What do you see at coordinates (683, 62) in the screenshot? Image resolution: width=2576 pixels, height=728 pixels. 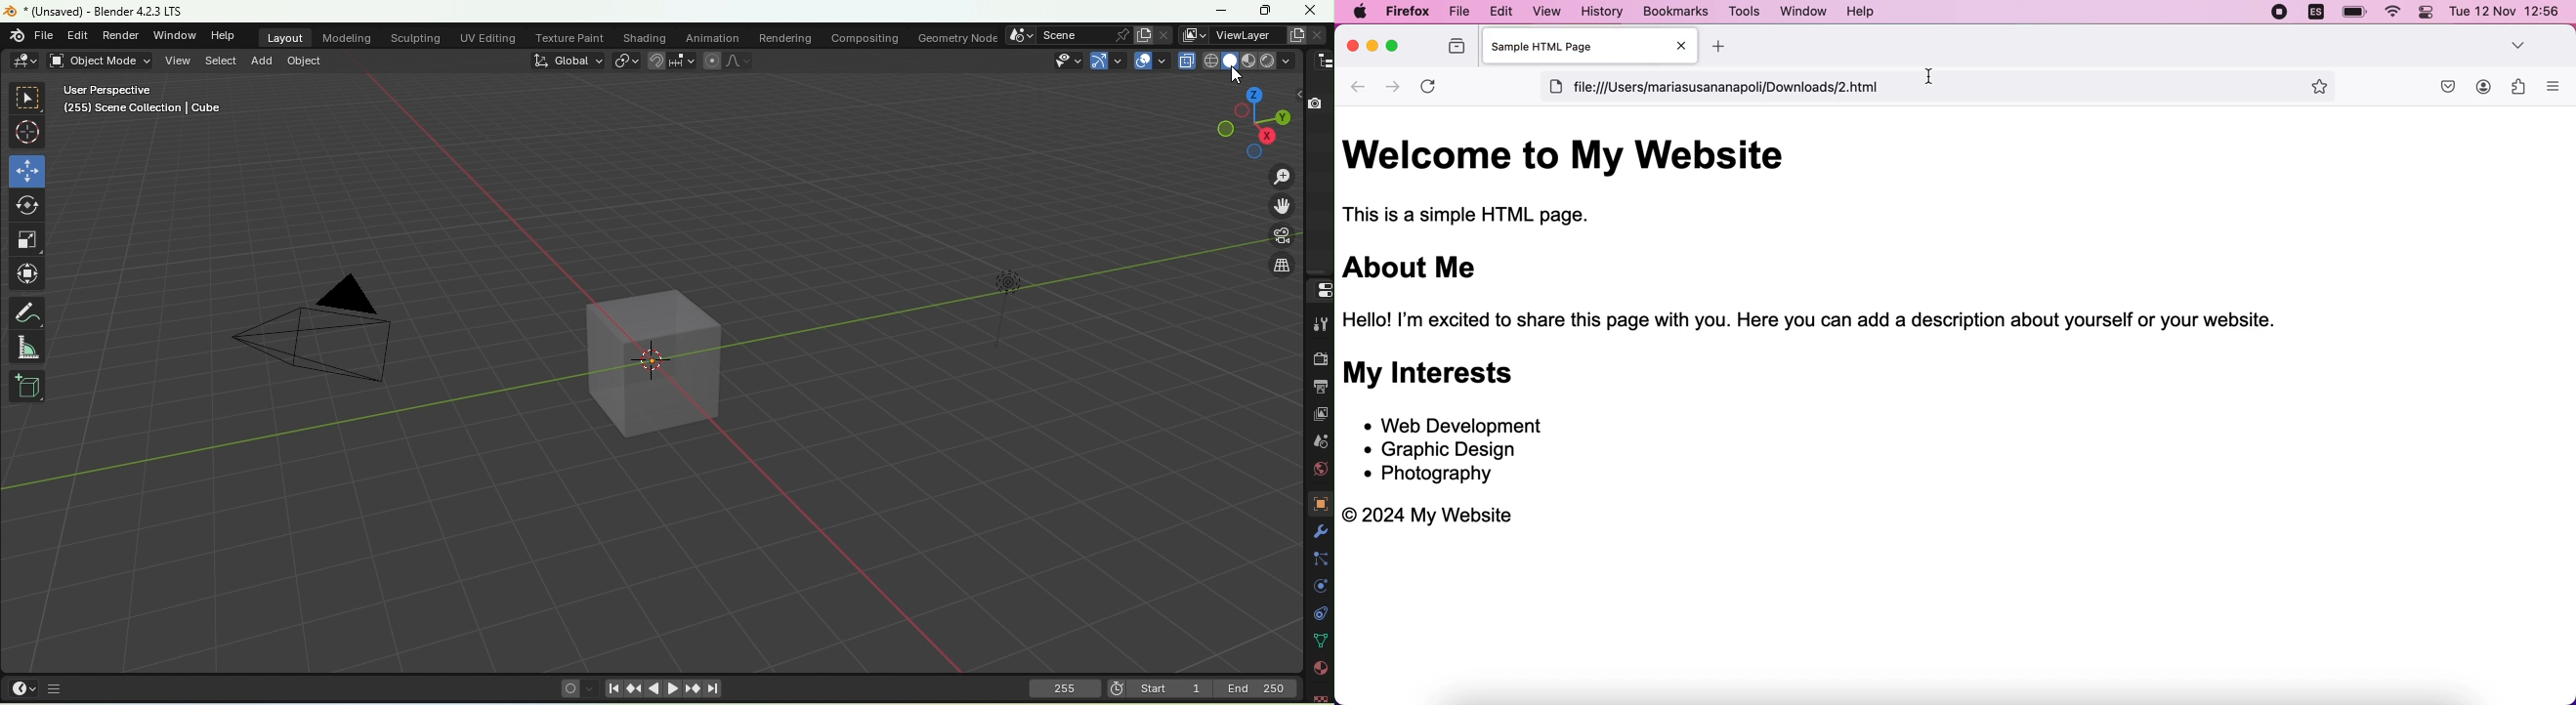 I see `Snapping` at bounding box center [683, 62].